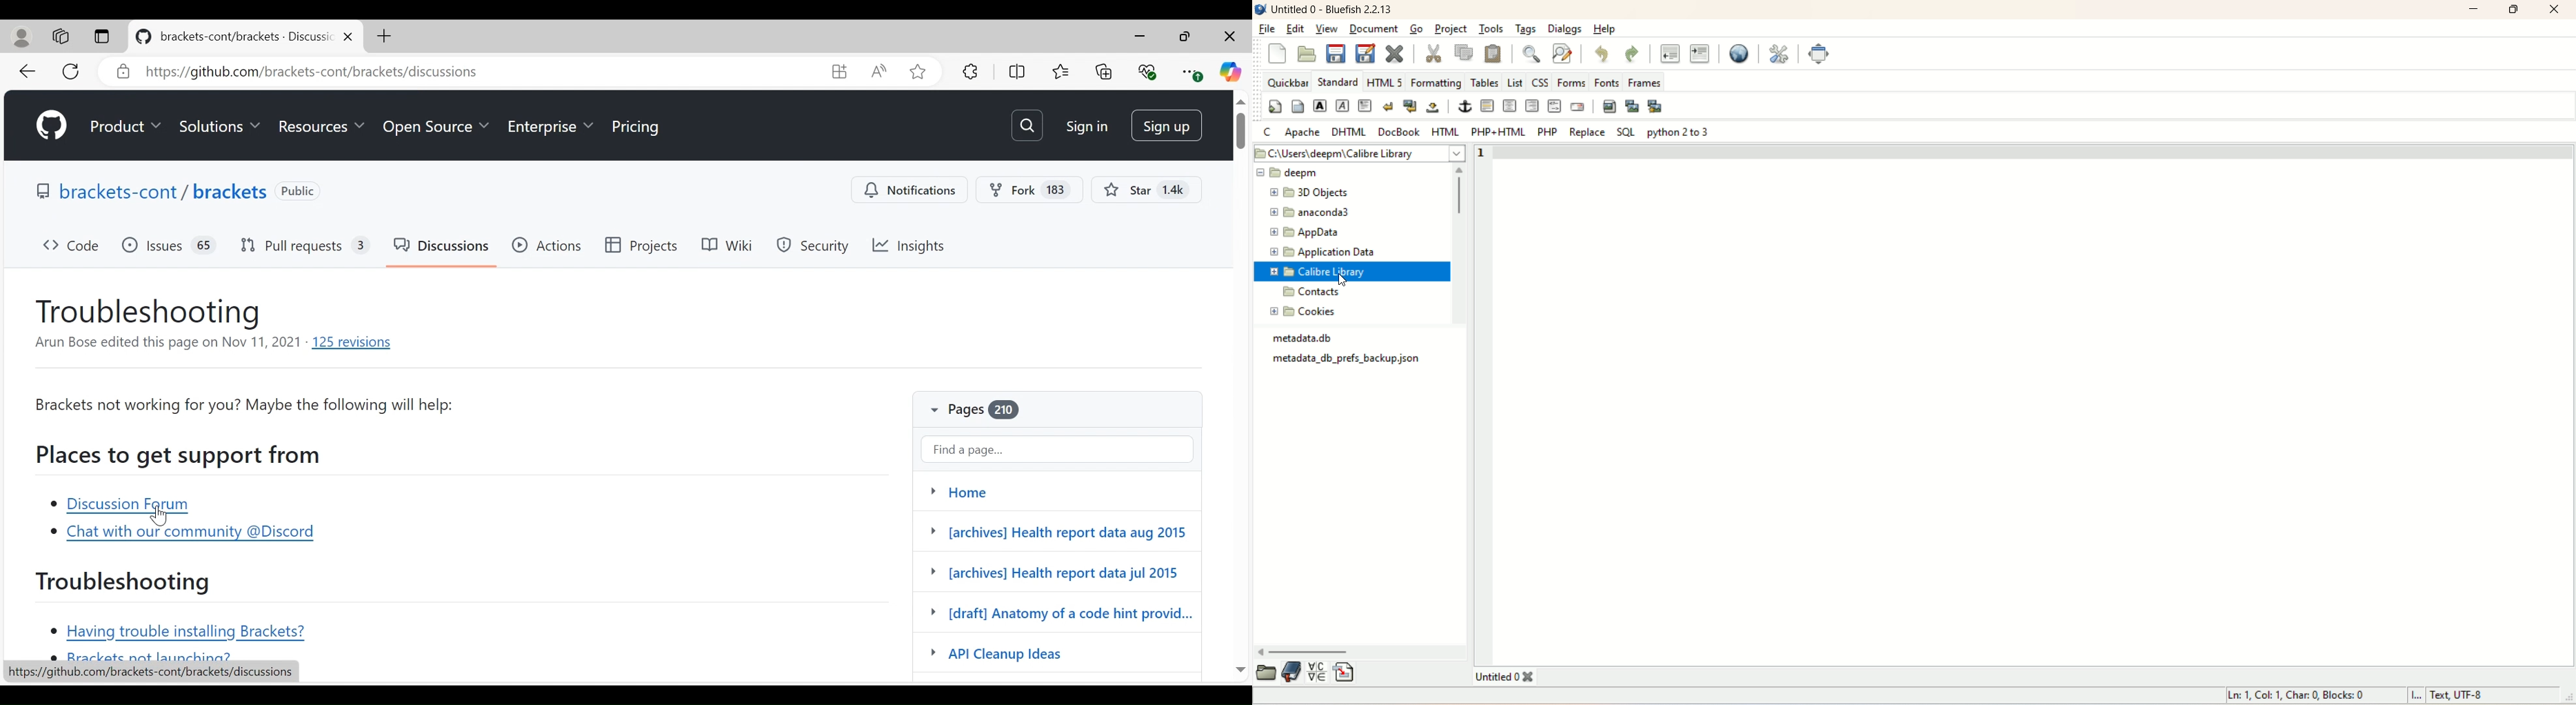  Describe the element at coordinates (1489, 154) in the screenshot. I see `line number` at that location.